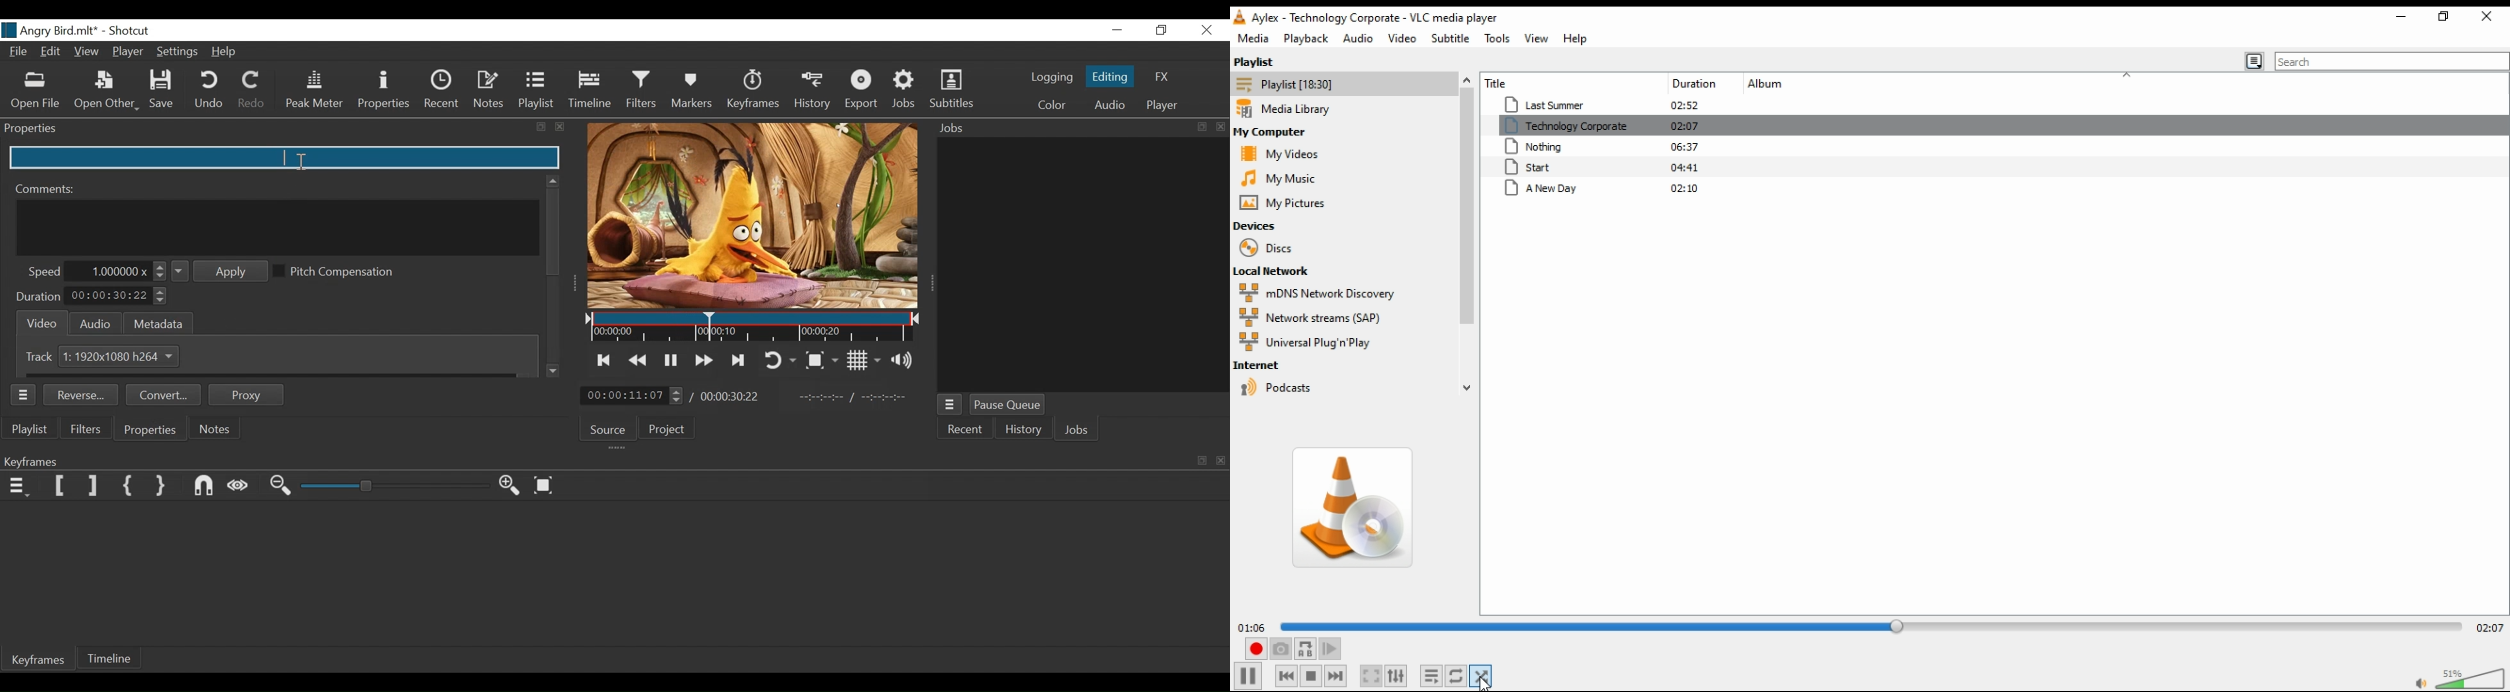  I want to click on Edit, so click(52, 53).